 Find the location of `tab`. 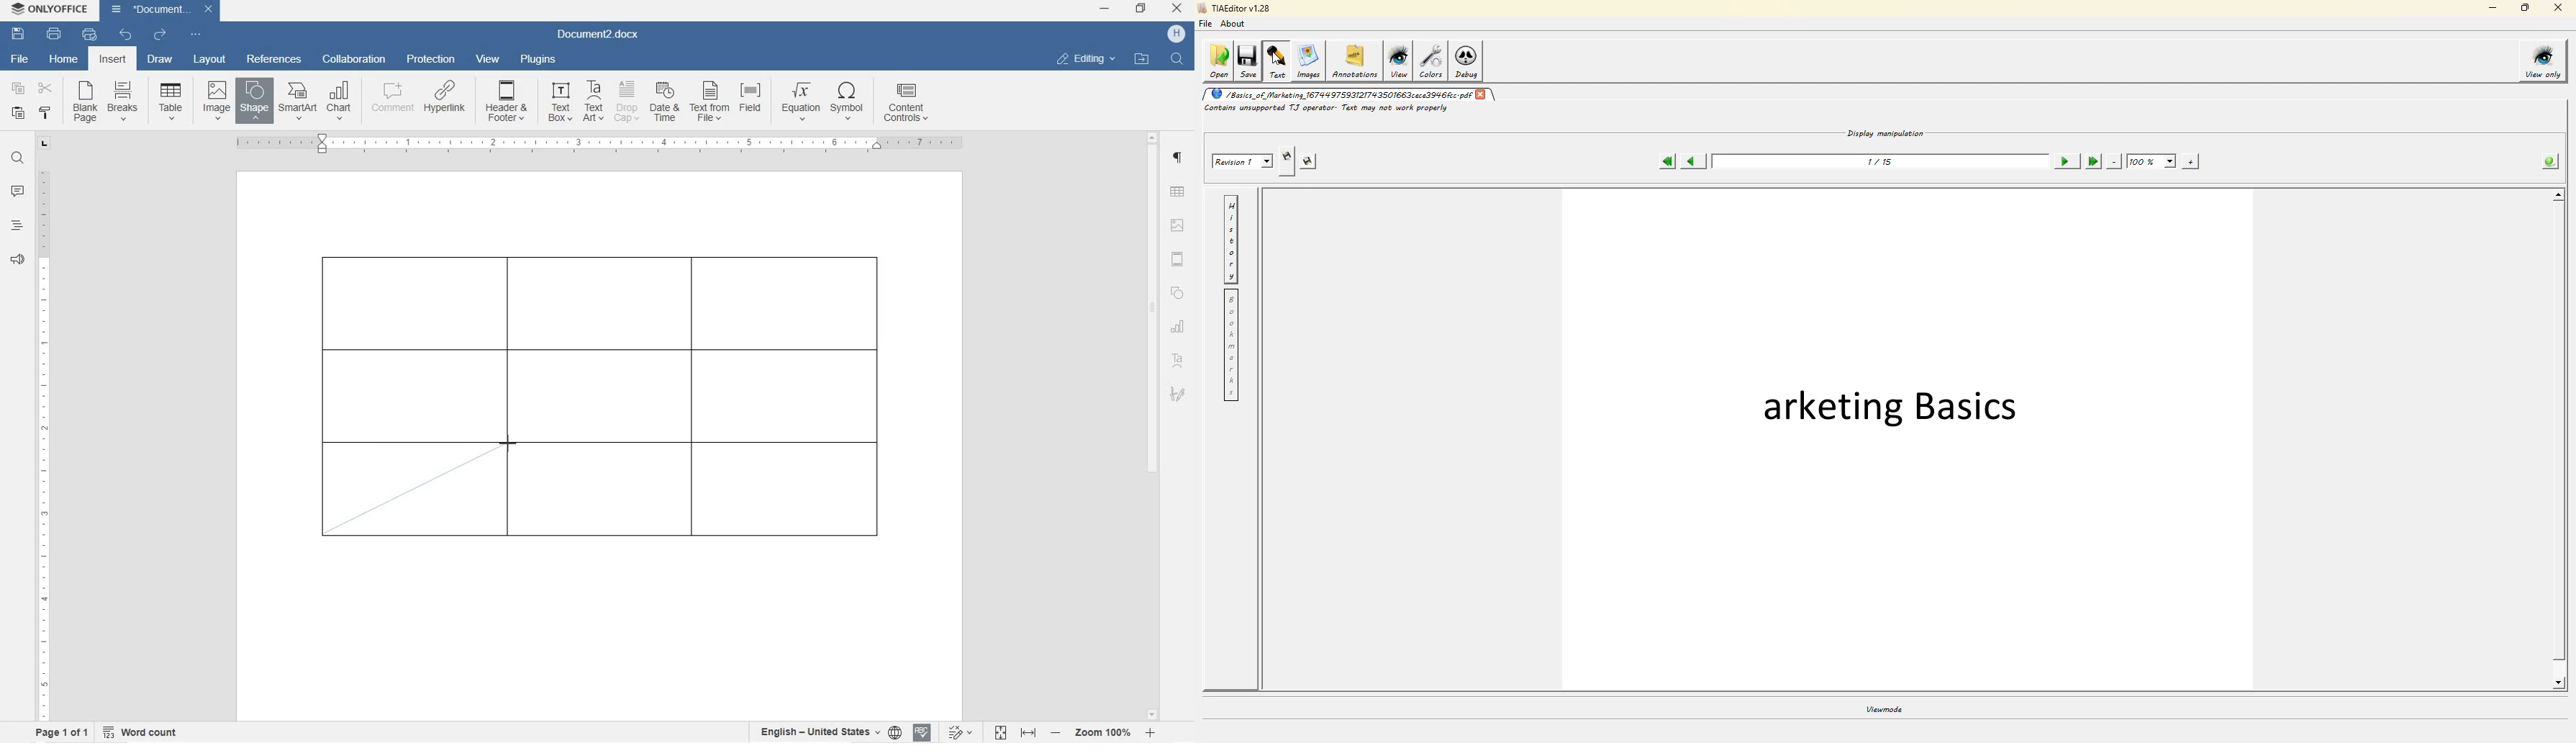

tab is located at coordinates (46, 145).